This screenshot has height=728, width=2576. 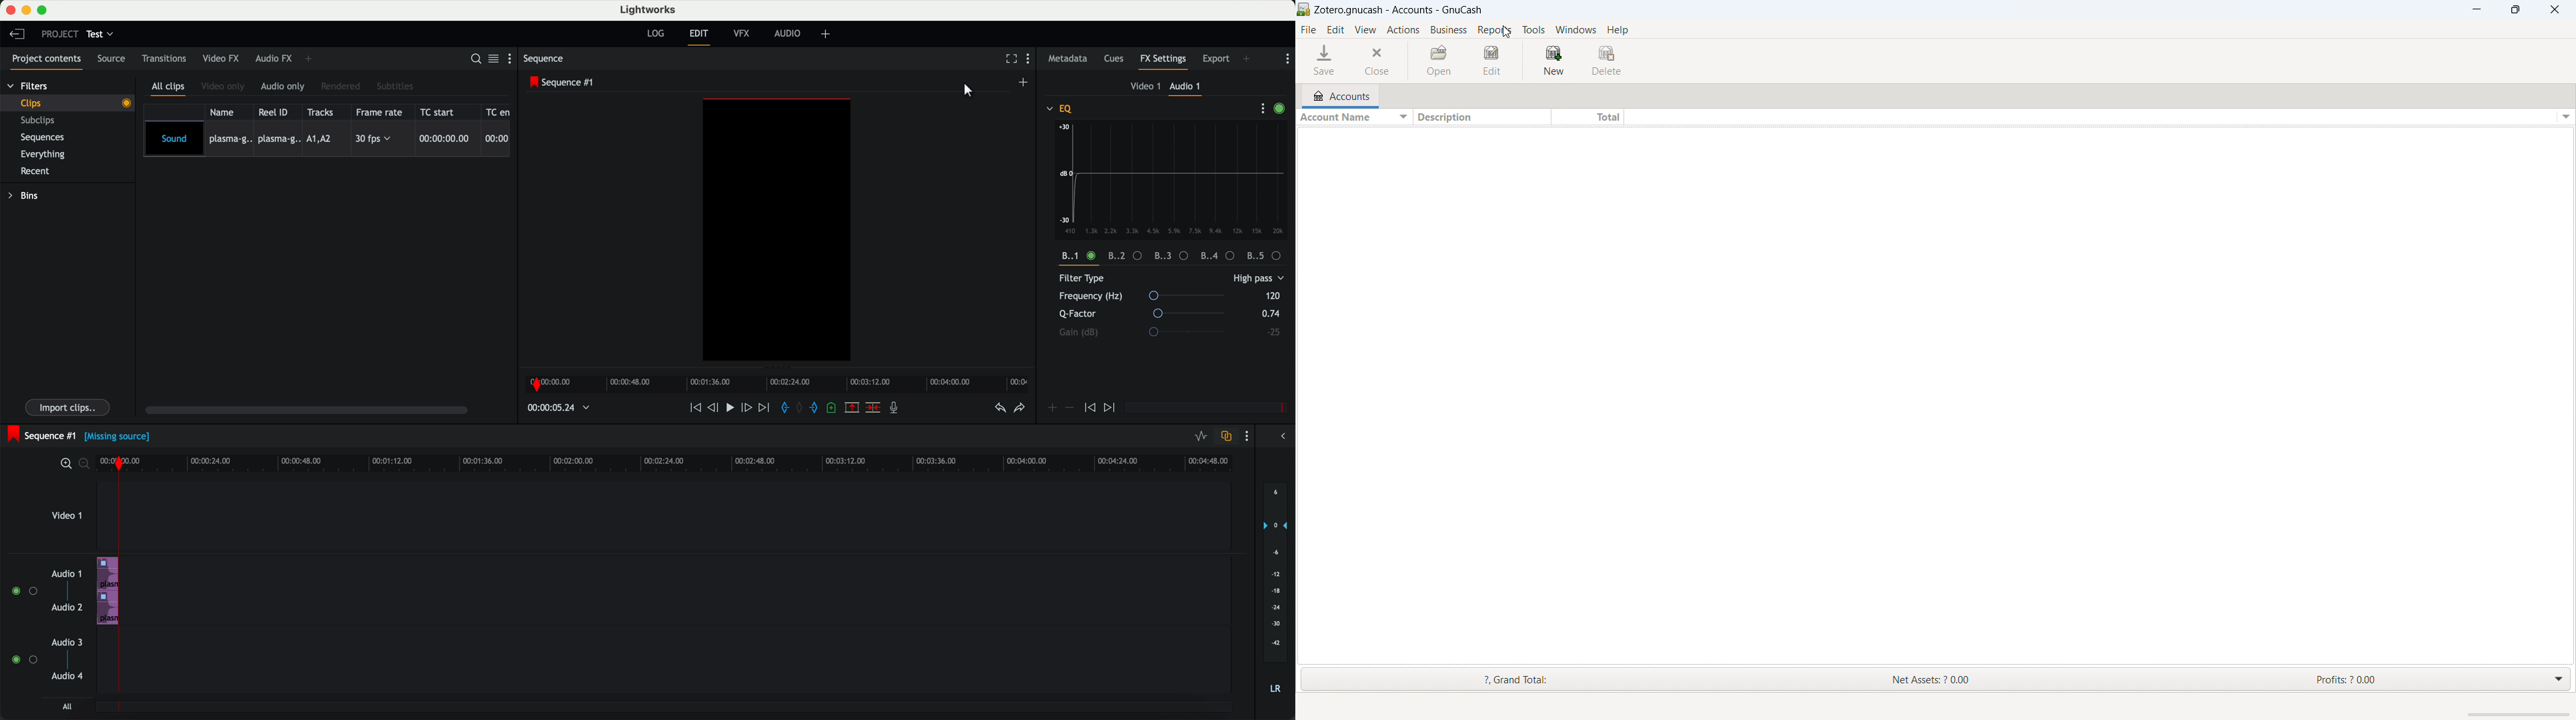 I want to click on high pass, so click(x=1258, y=279).